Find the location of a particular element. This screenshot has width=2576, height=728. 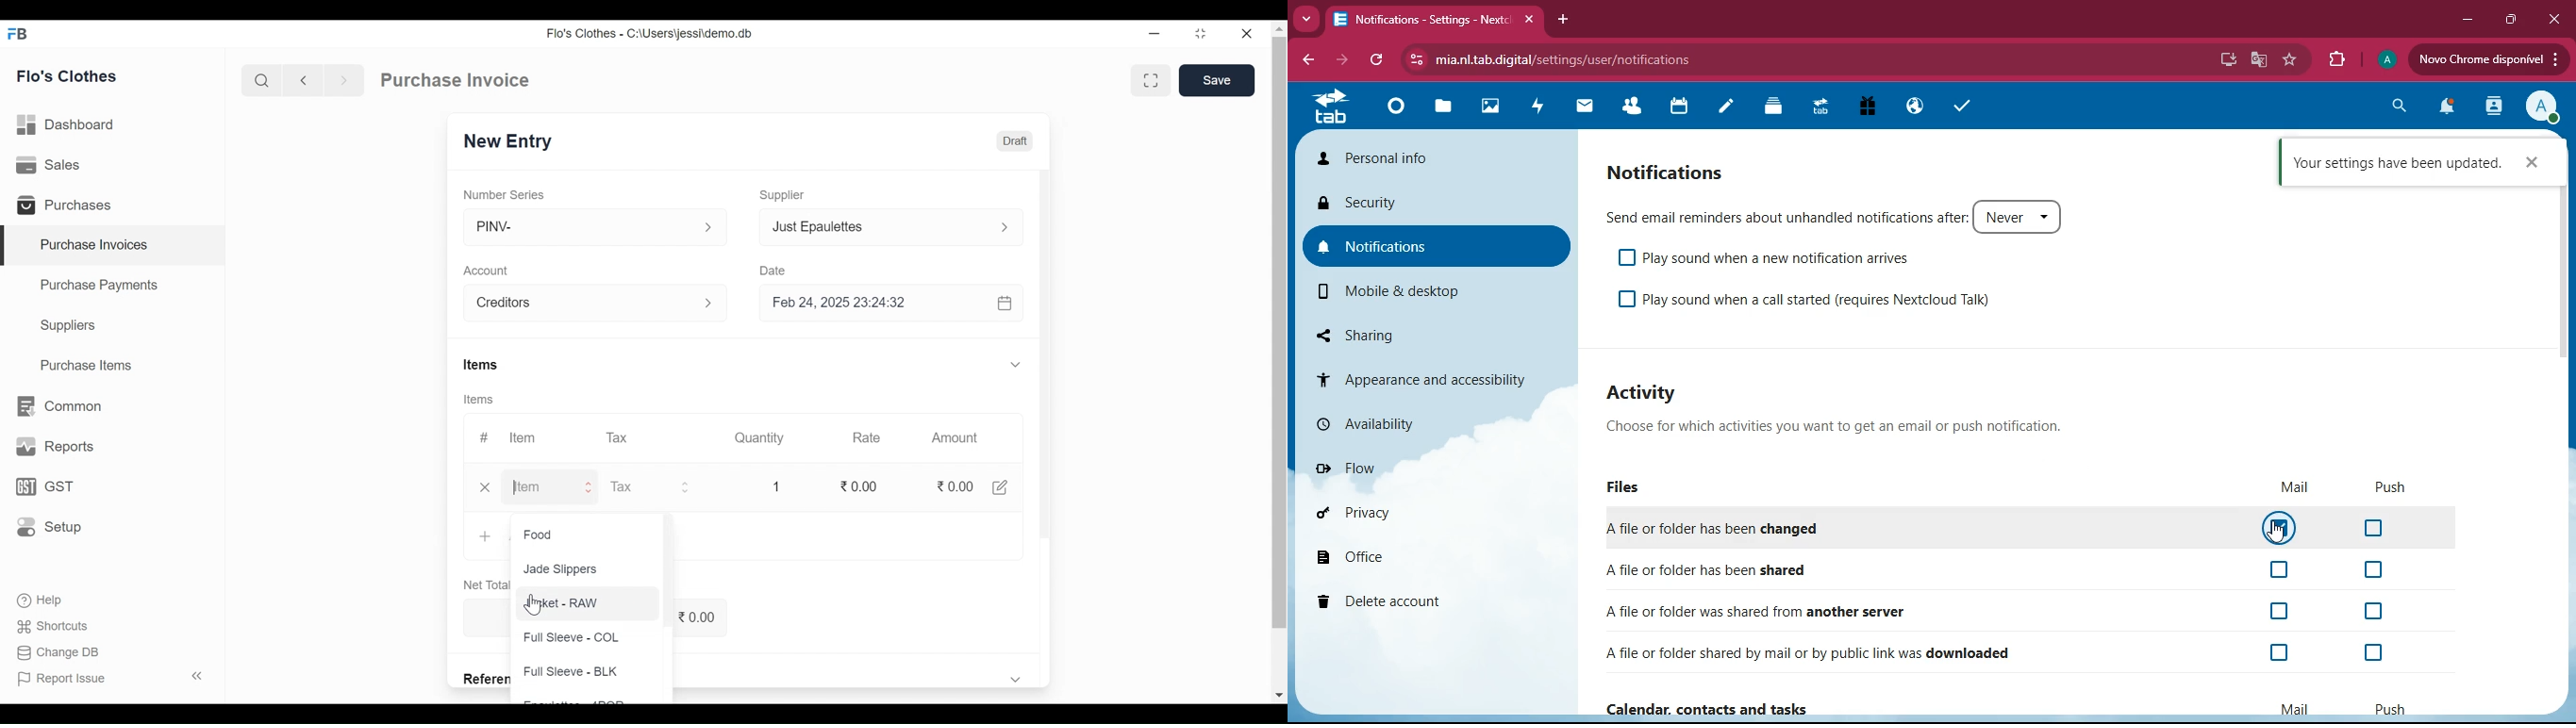

item is located at coordinates (533, 487).